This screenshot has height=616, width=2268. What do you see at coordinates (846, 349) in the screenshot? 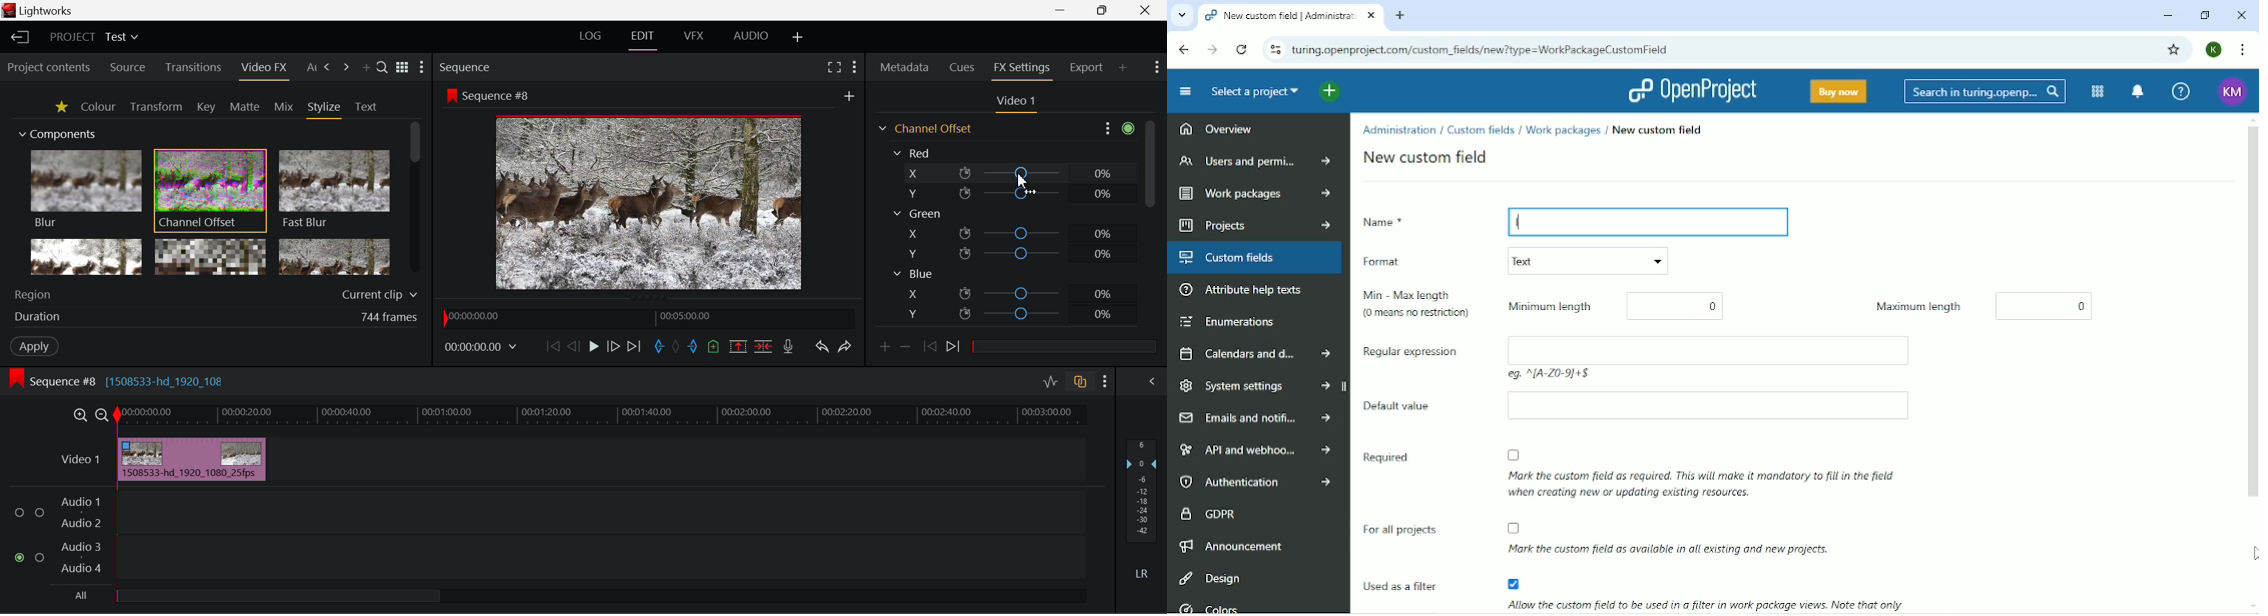
I see `Redo` at bounding box center [846, 349].